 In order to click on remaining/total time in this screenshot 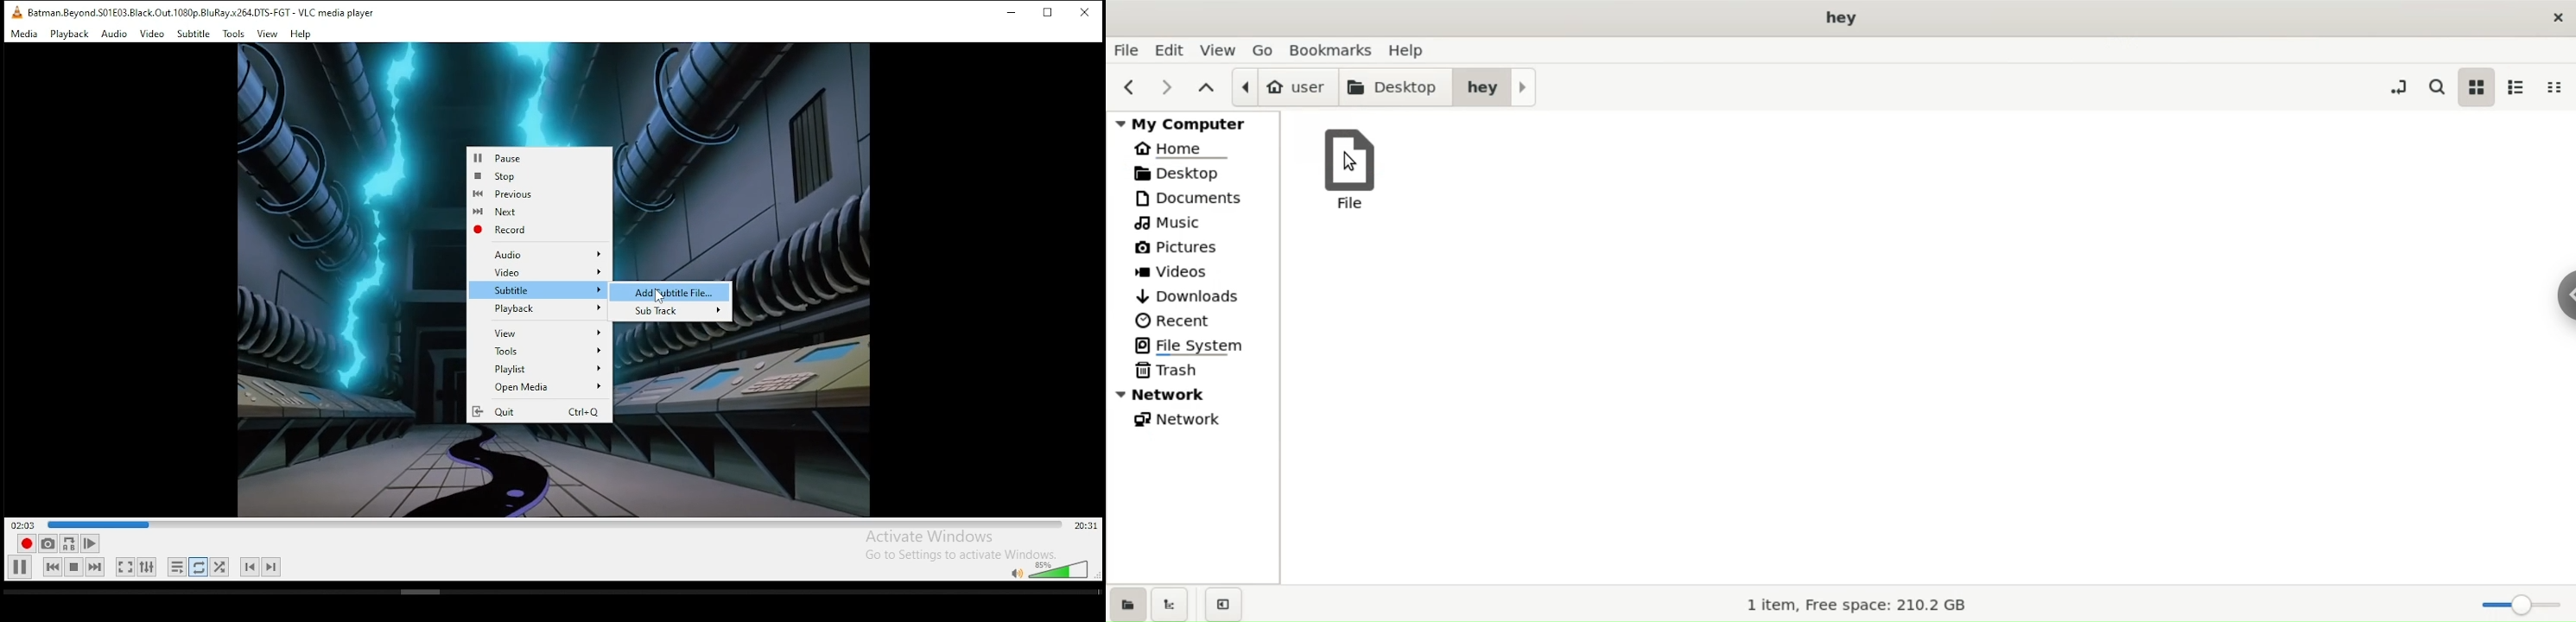, I will do `click(1085, 525)`.